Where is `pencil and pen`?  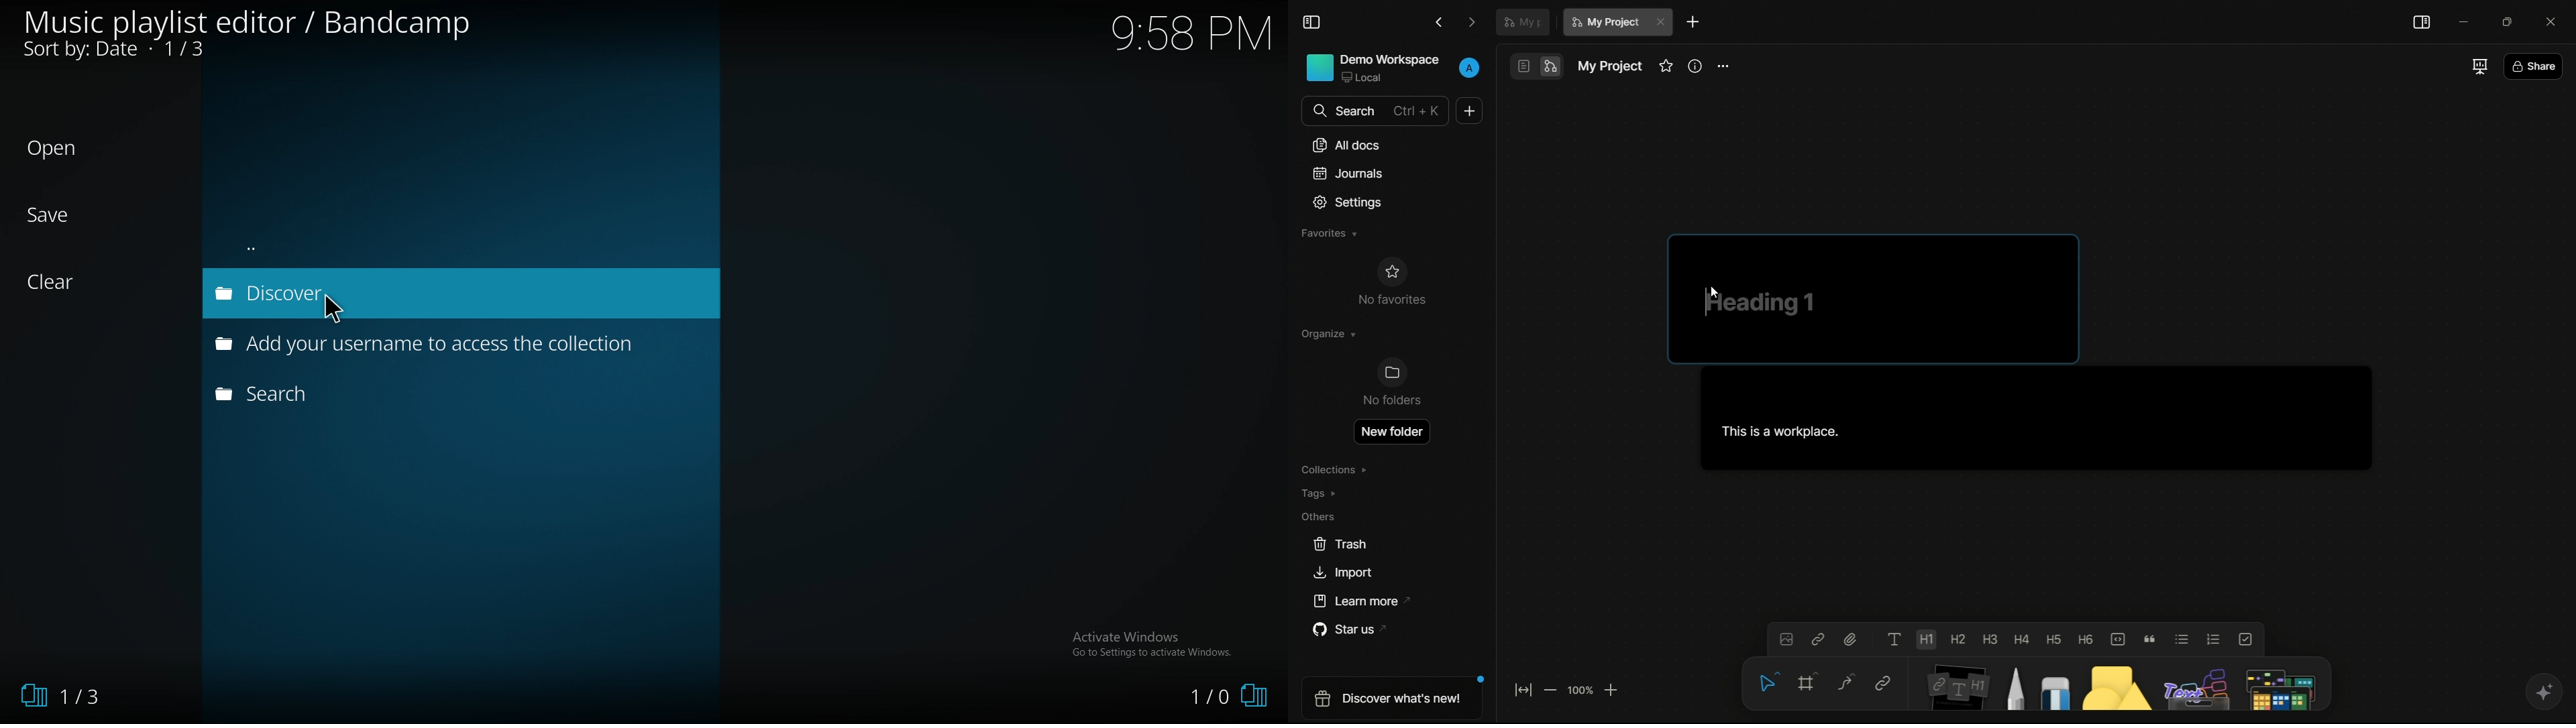 pencil and pen is located at coordinates (2014, 684).